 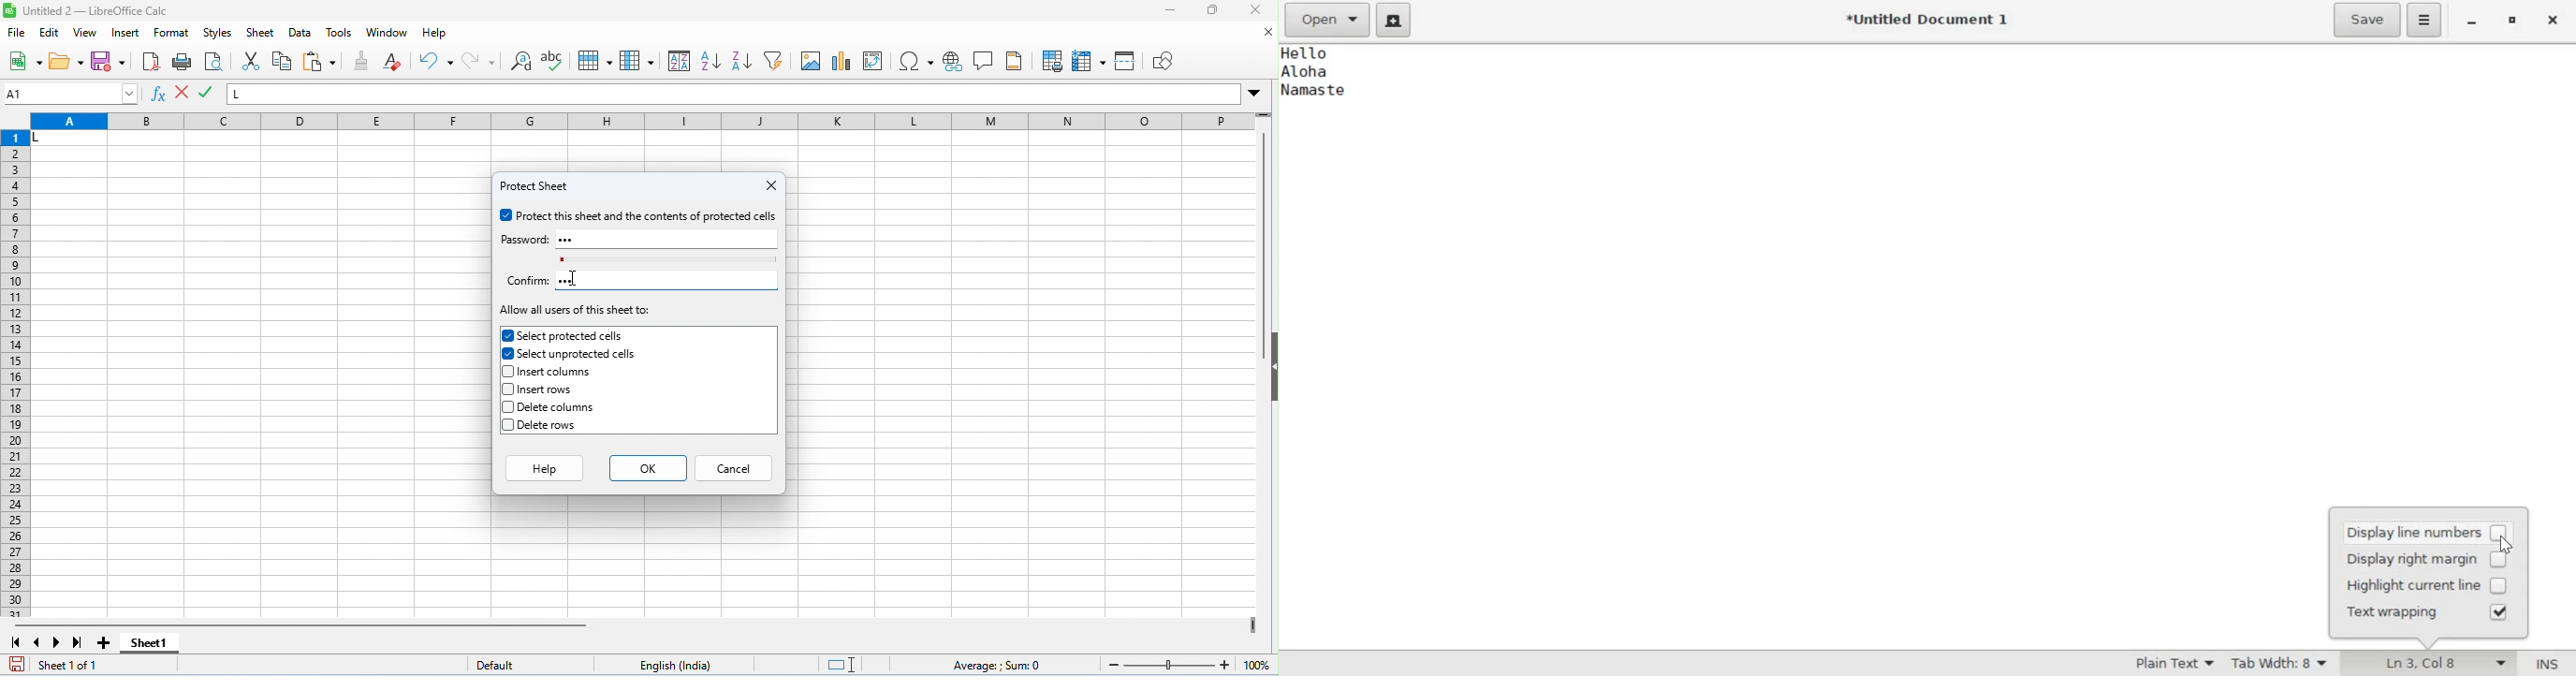 I want to click on password typed, so click(x=573, y=240).